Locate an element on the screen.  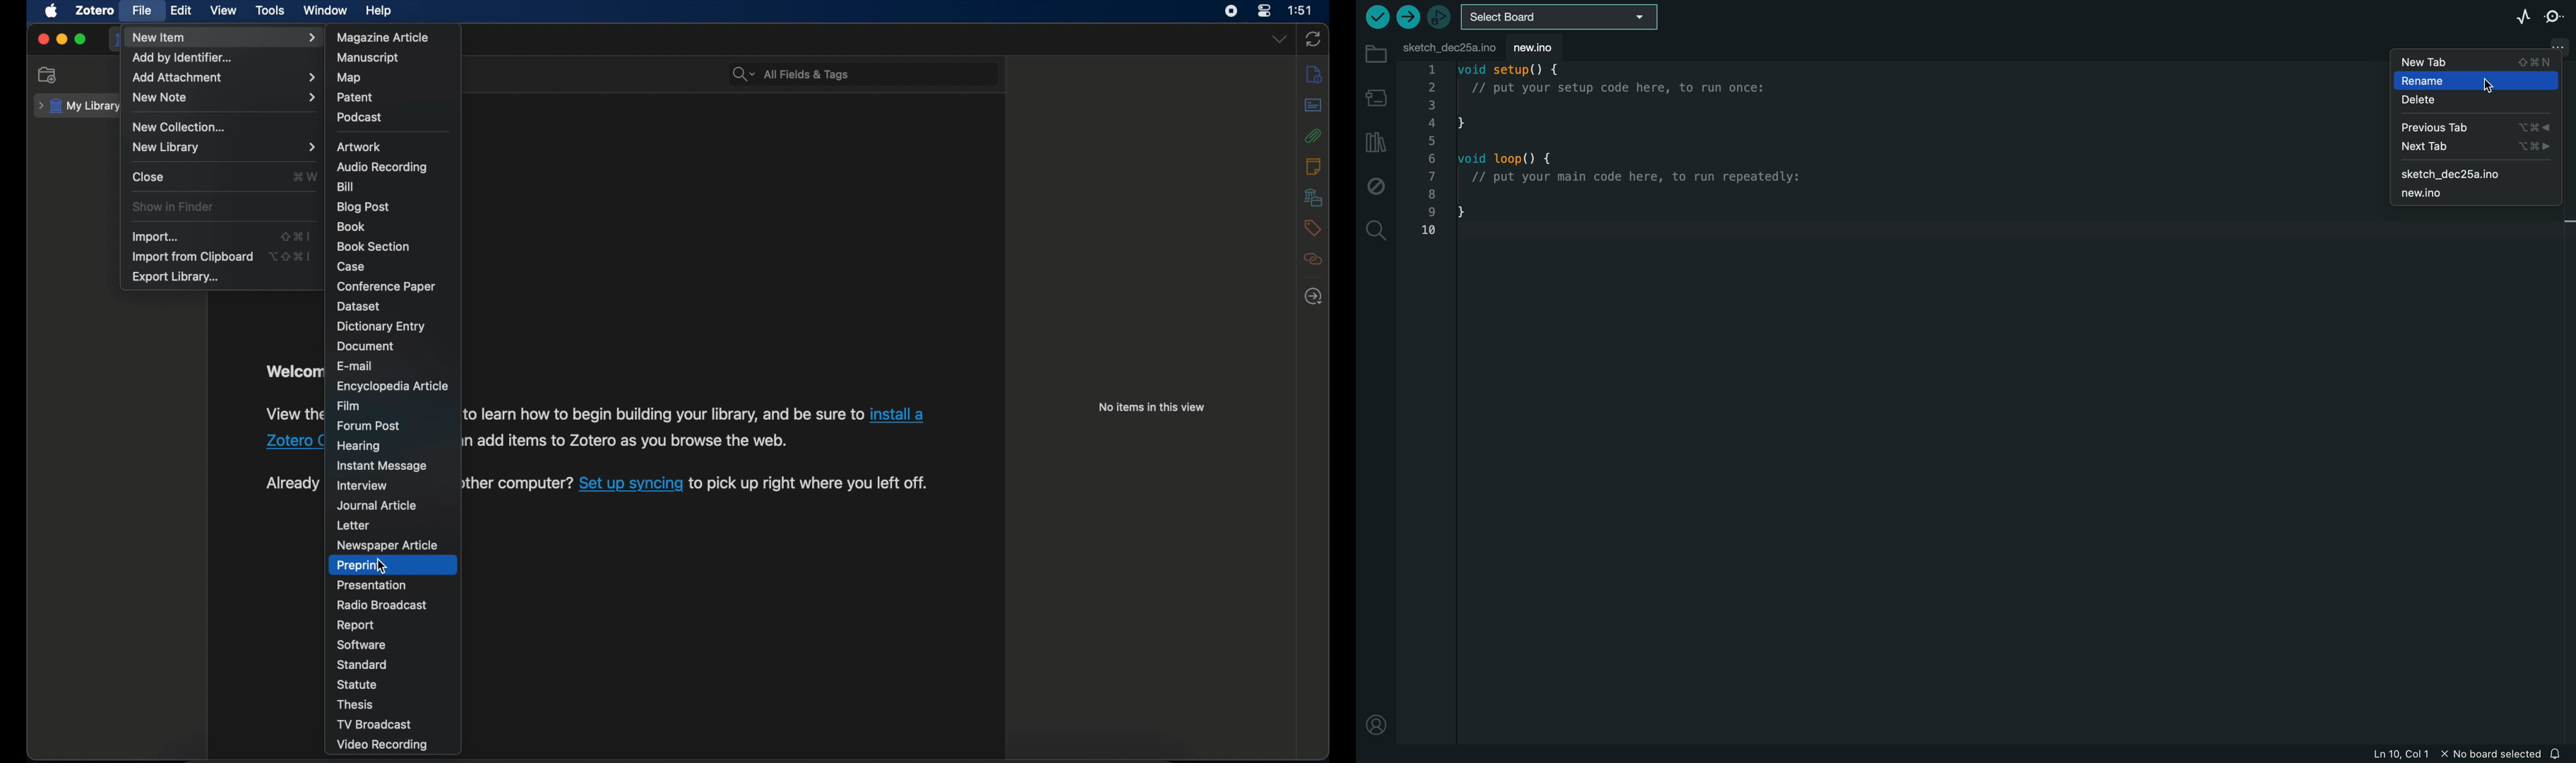
locate is located at coordinates (1313, 296).